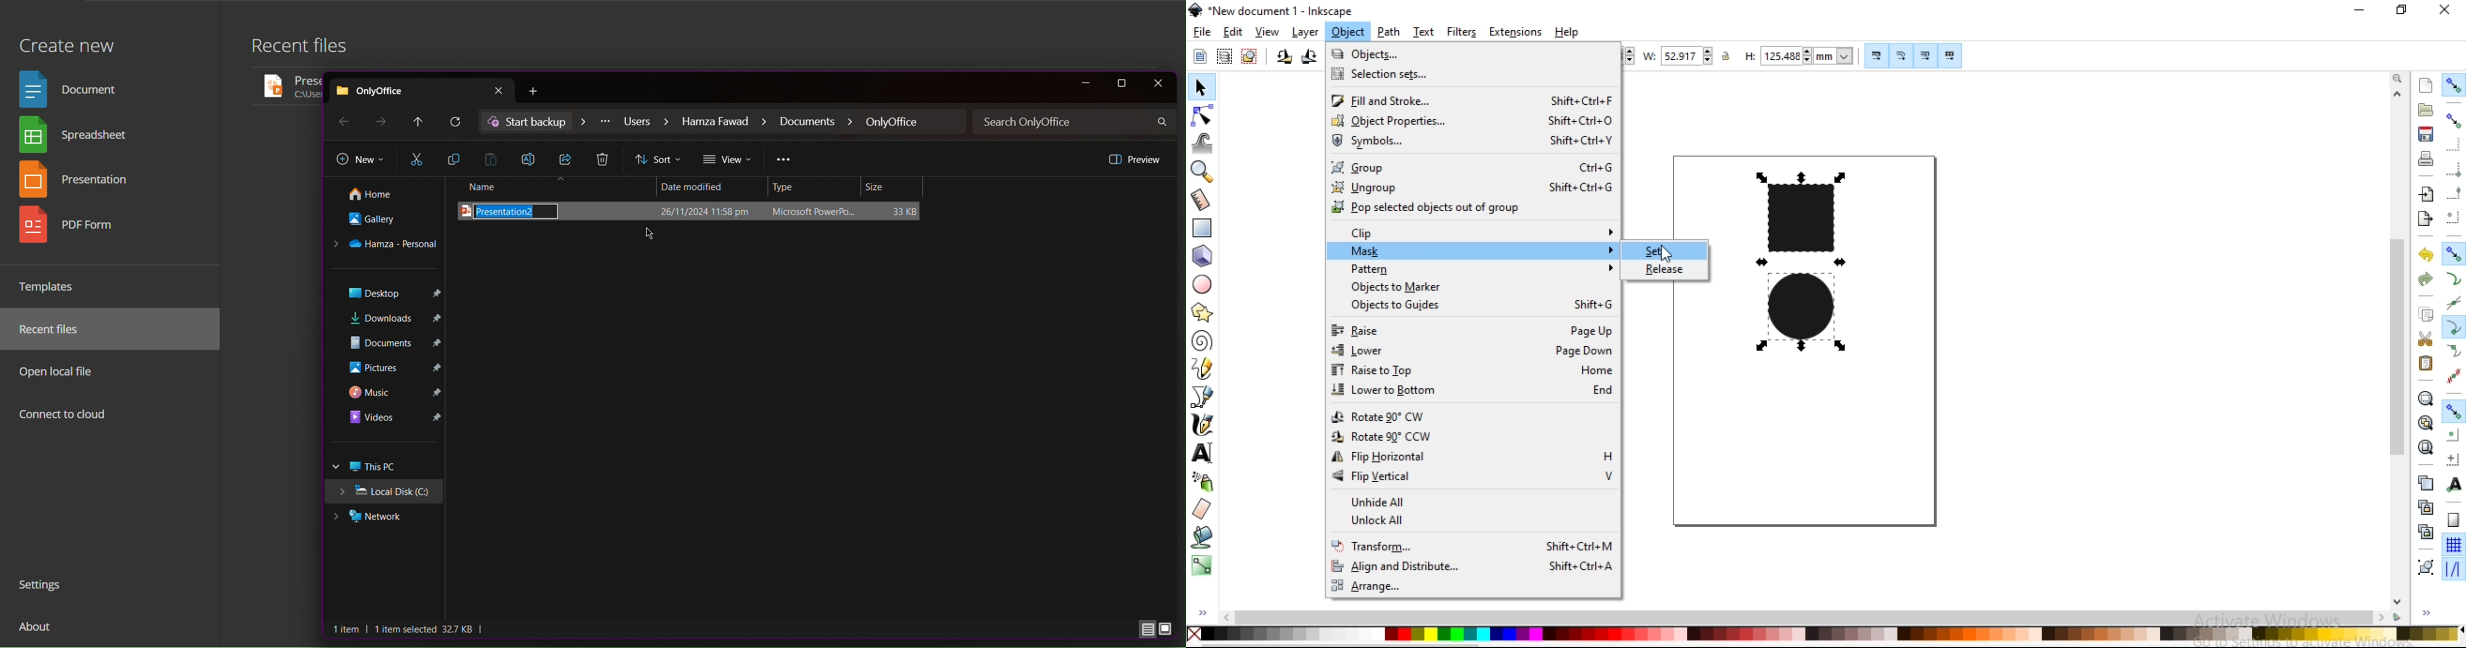 The width and height of the screenshot is (2492, 672). Describe the element at coordinates (1308, 58) in the screenshot. I see `rotate 90 clockwise` at that location.